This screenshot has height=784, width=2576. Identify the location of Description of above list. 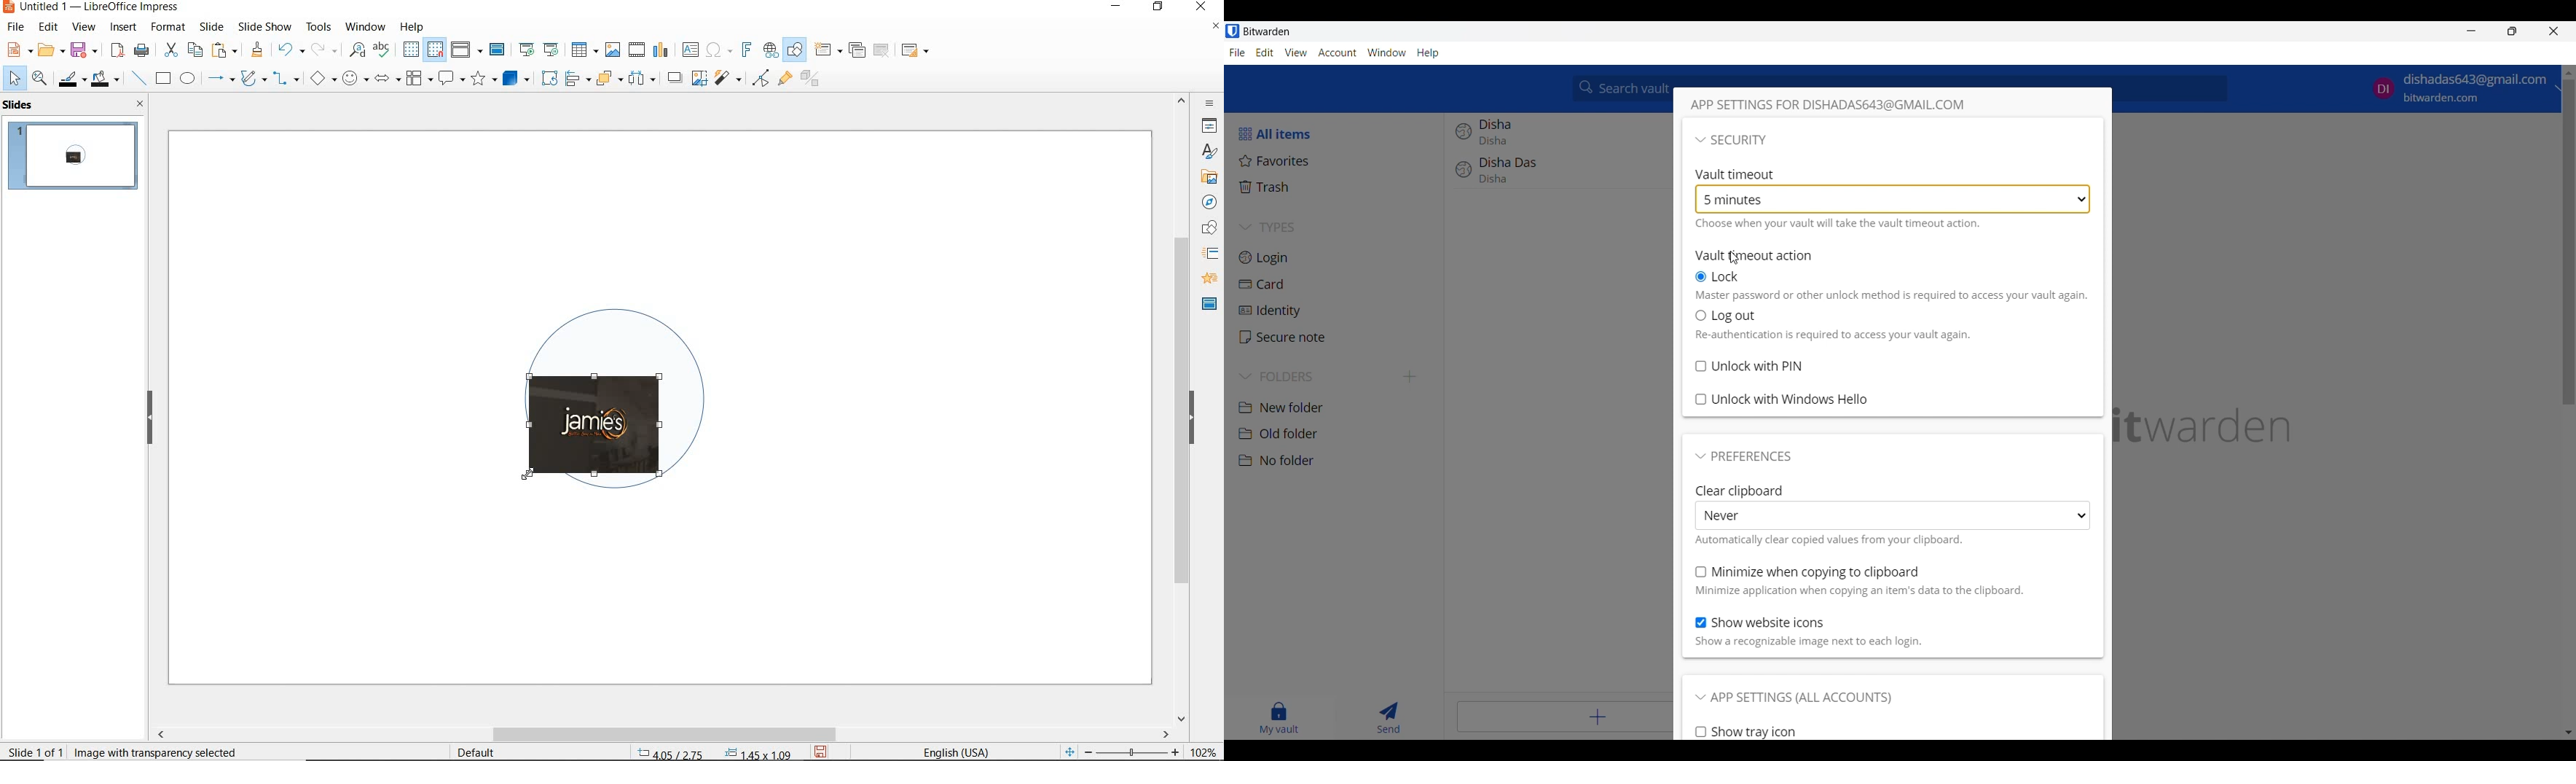
(1829, 539).